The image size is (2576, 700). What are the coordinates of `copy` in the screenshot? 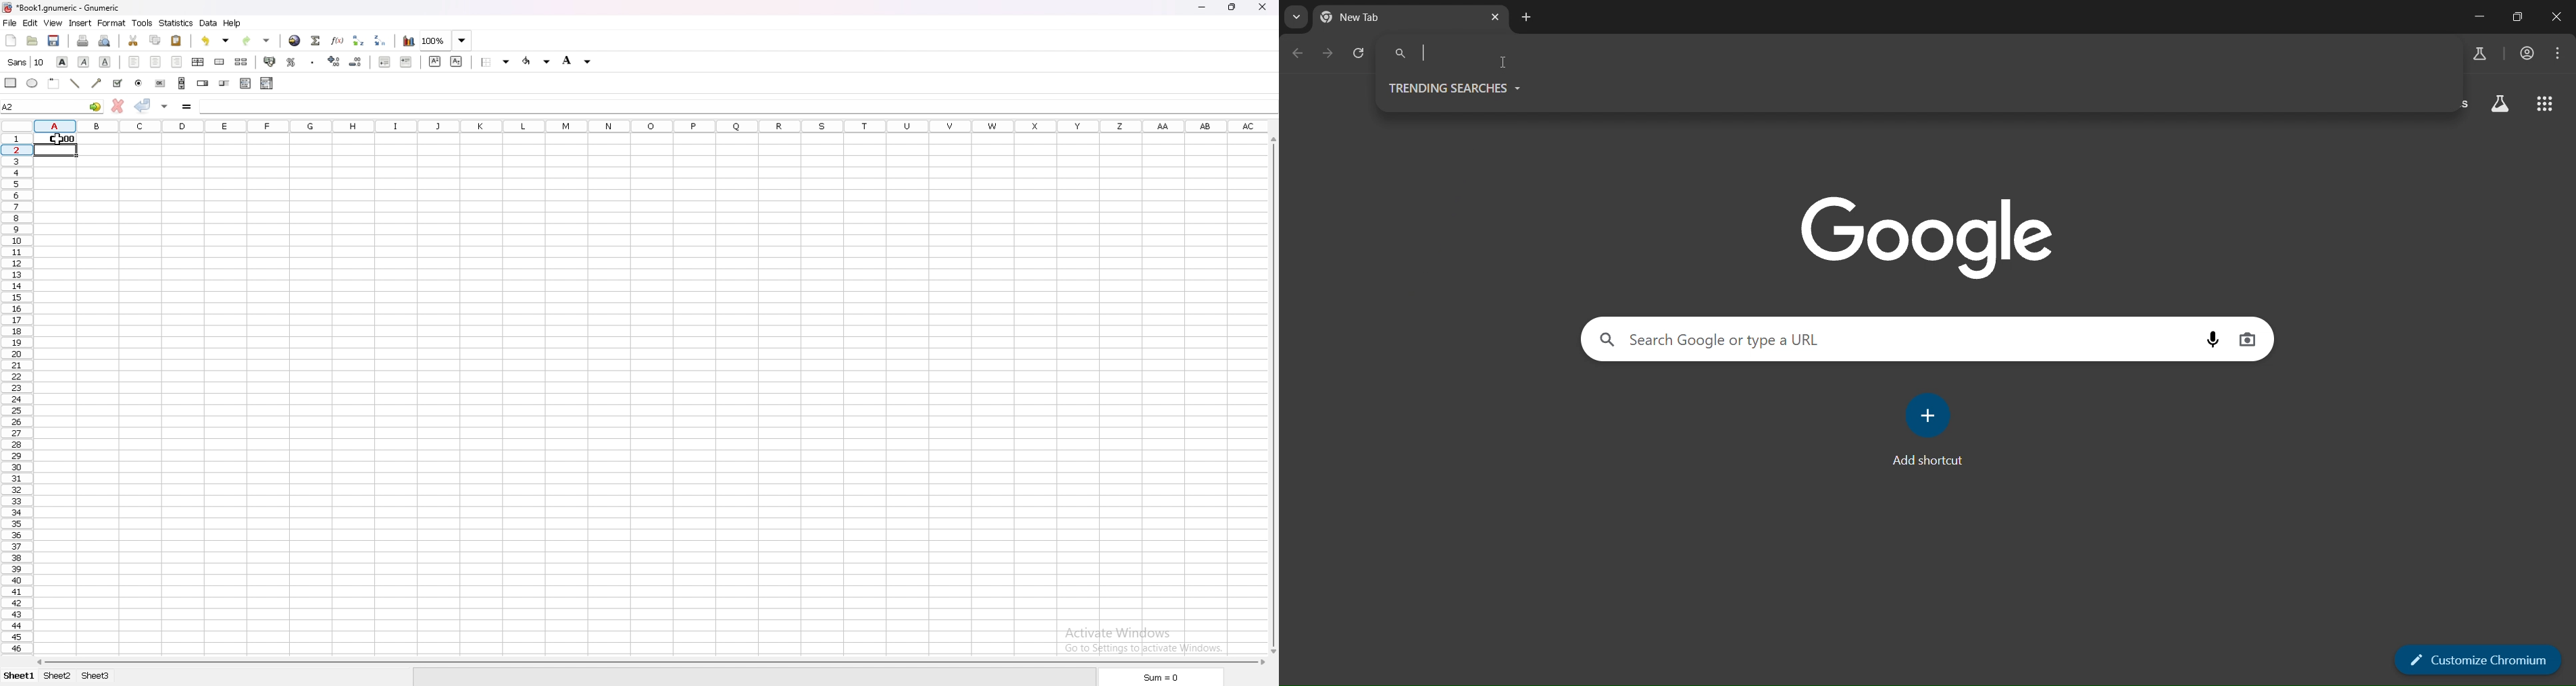 It's located at (155, 41).